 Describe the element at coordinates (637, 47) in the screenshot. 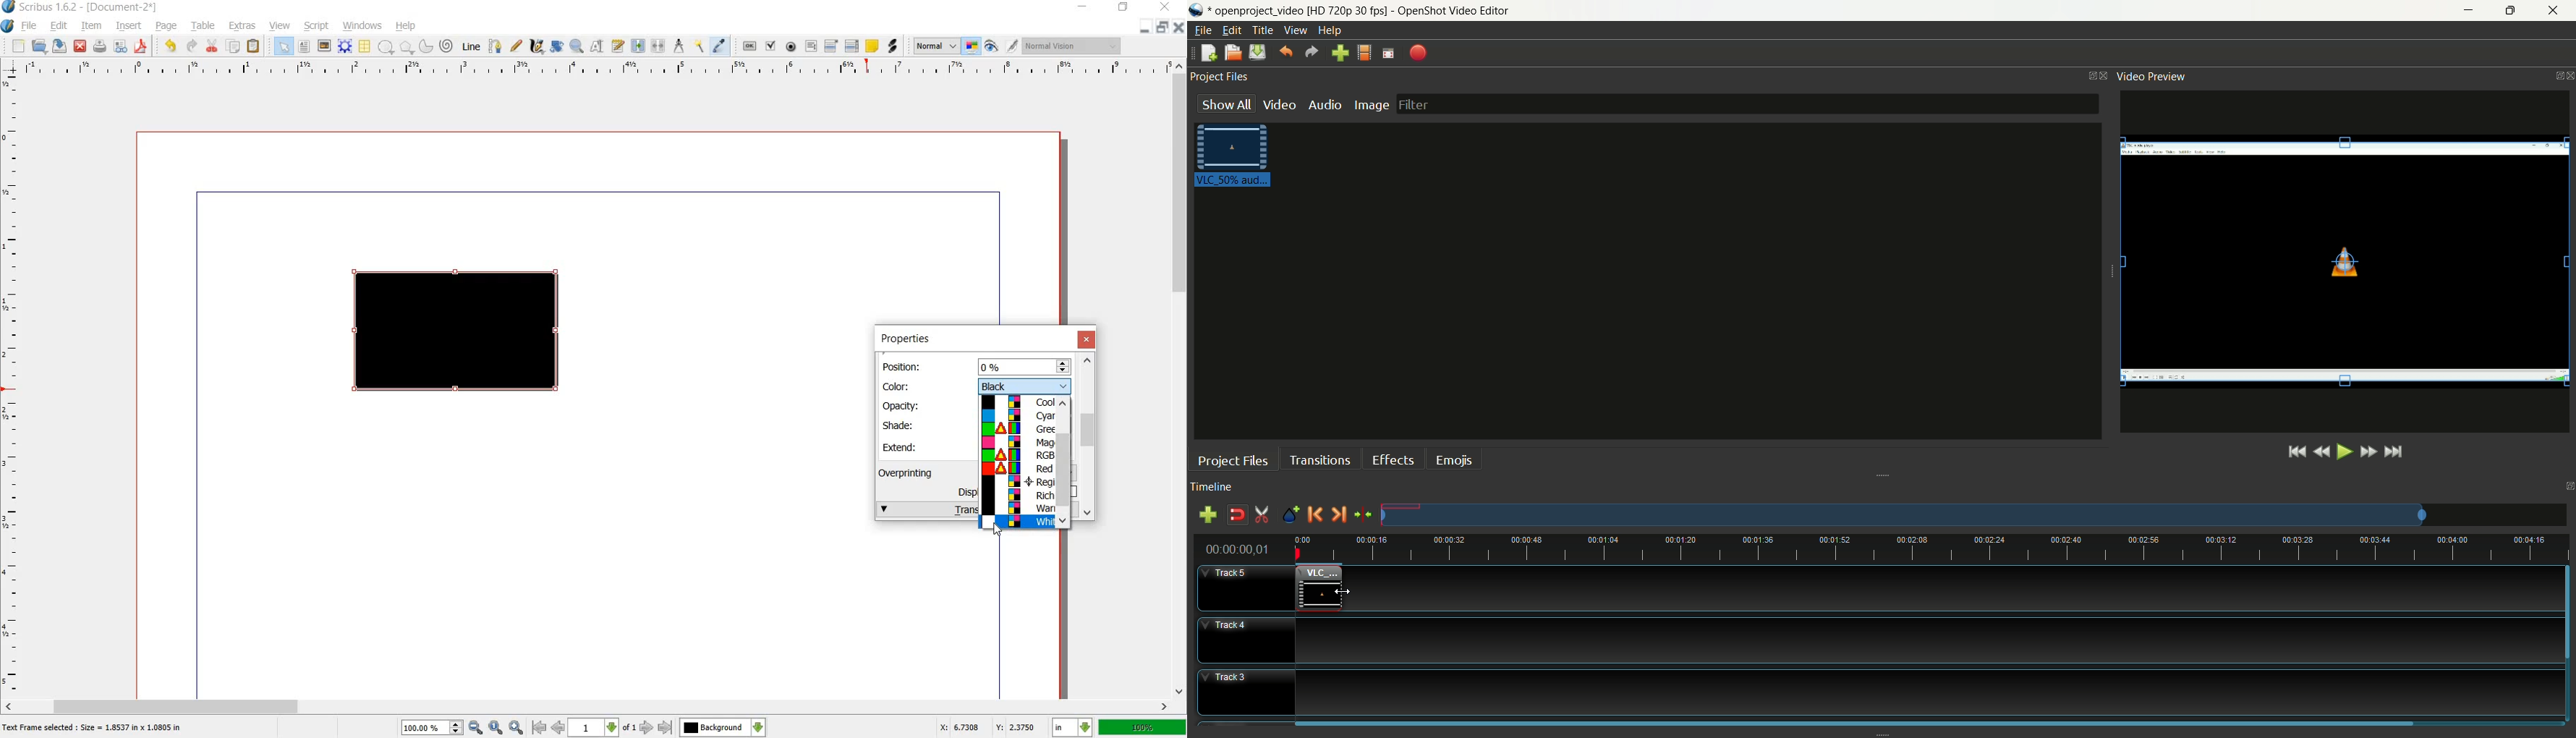

I see `link text frame` at that location.